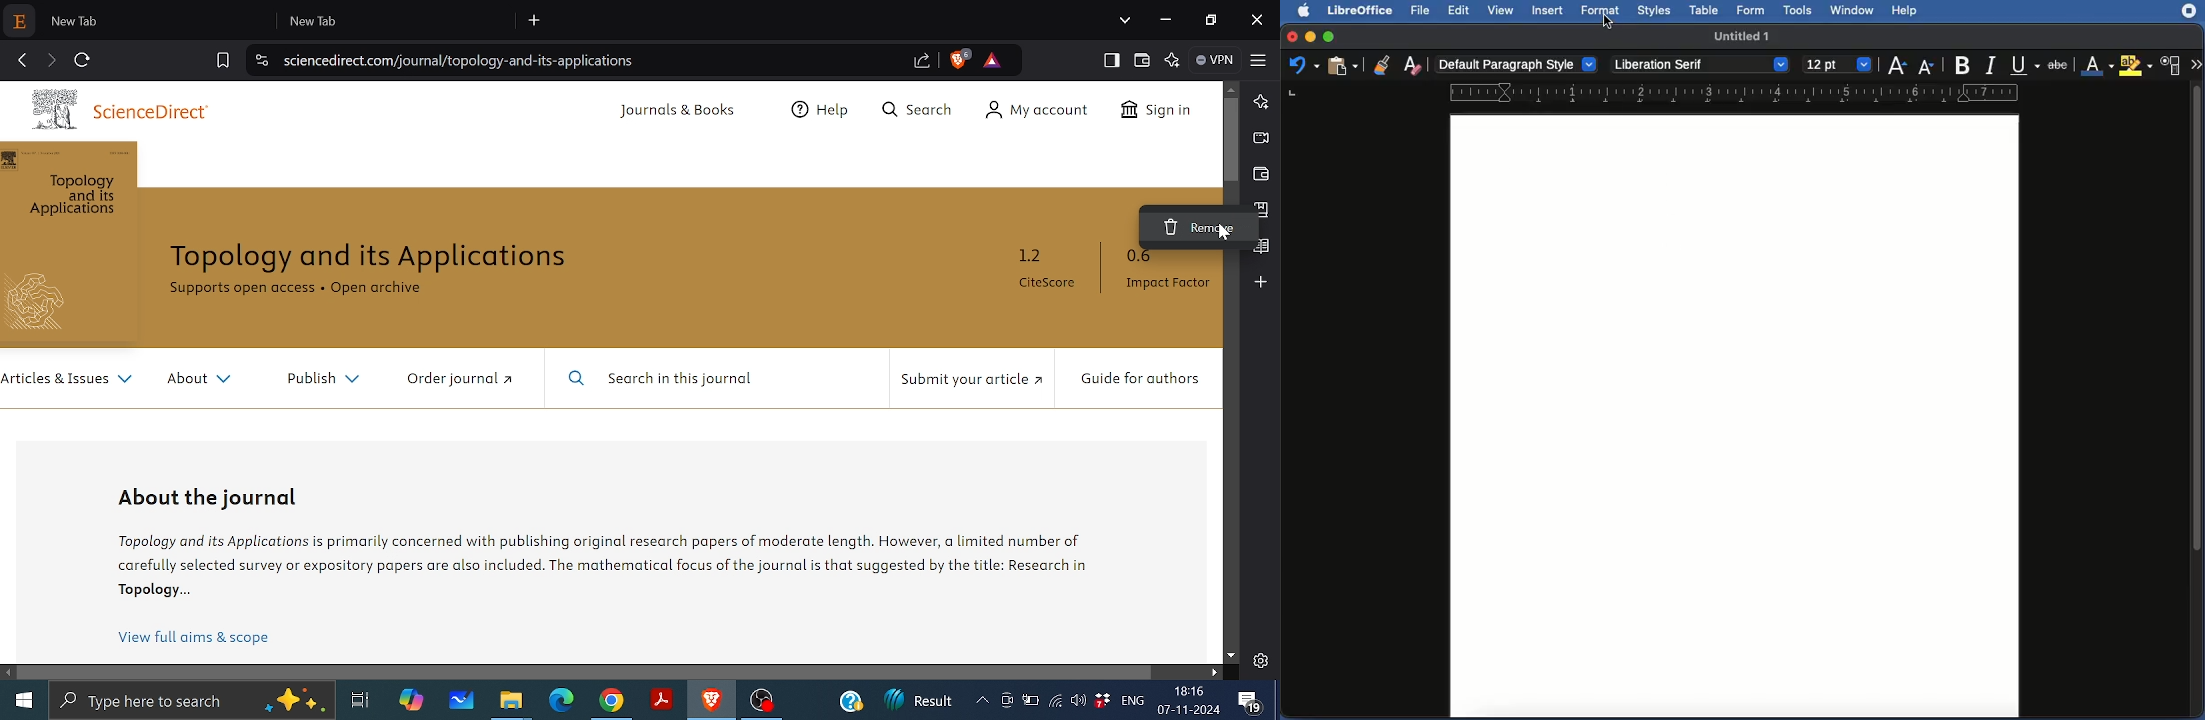 This screenshot has width=2212, height=728. Describe the element at coordinates (1548, 11) in the screenshot. I see `Insert` at that location.